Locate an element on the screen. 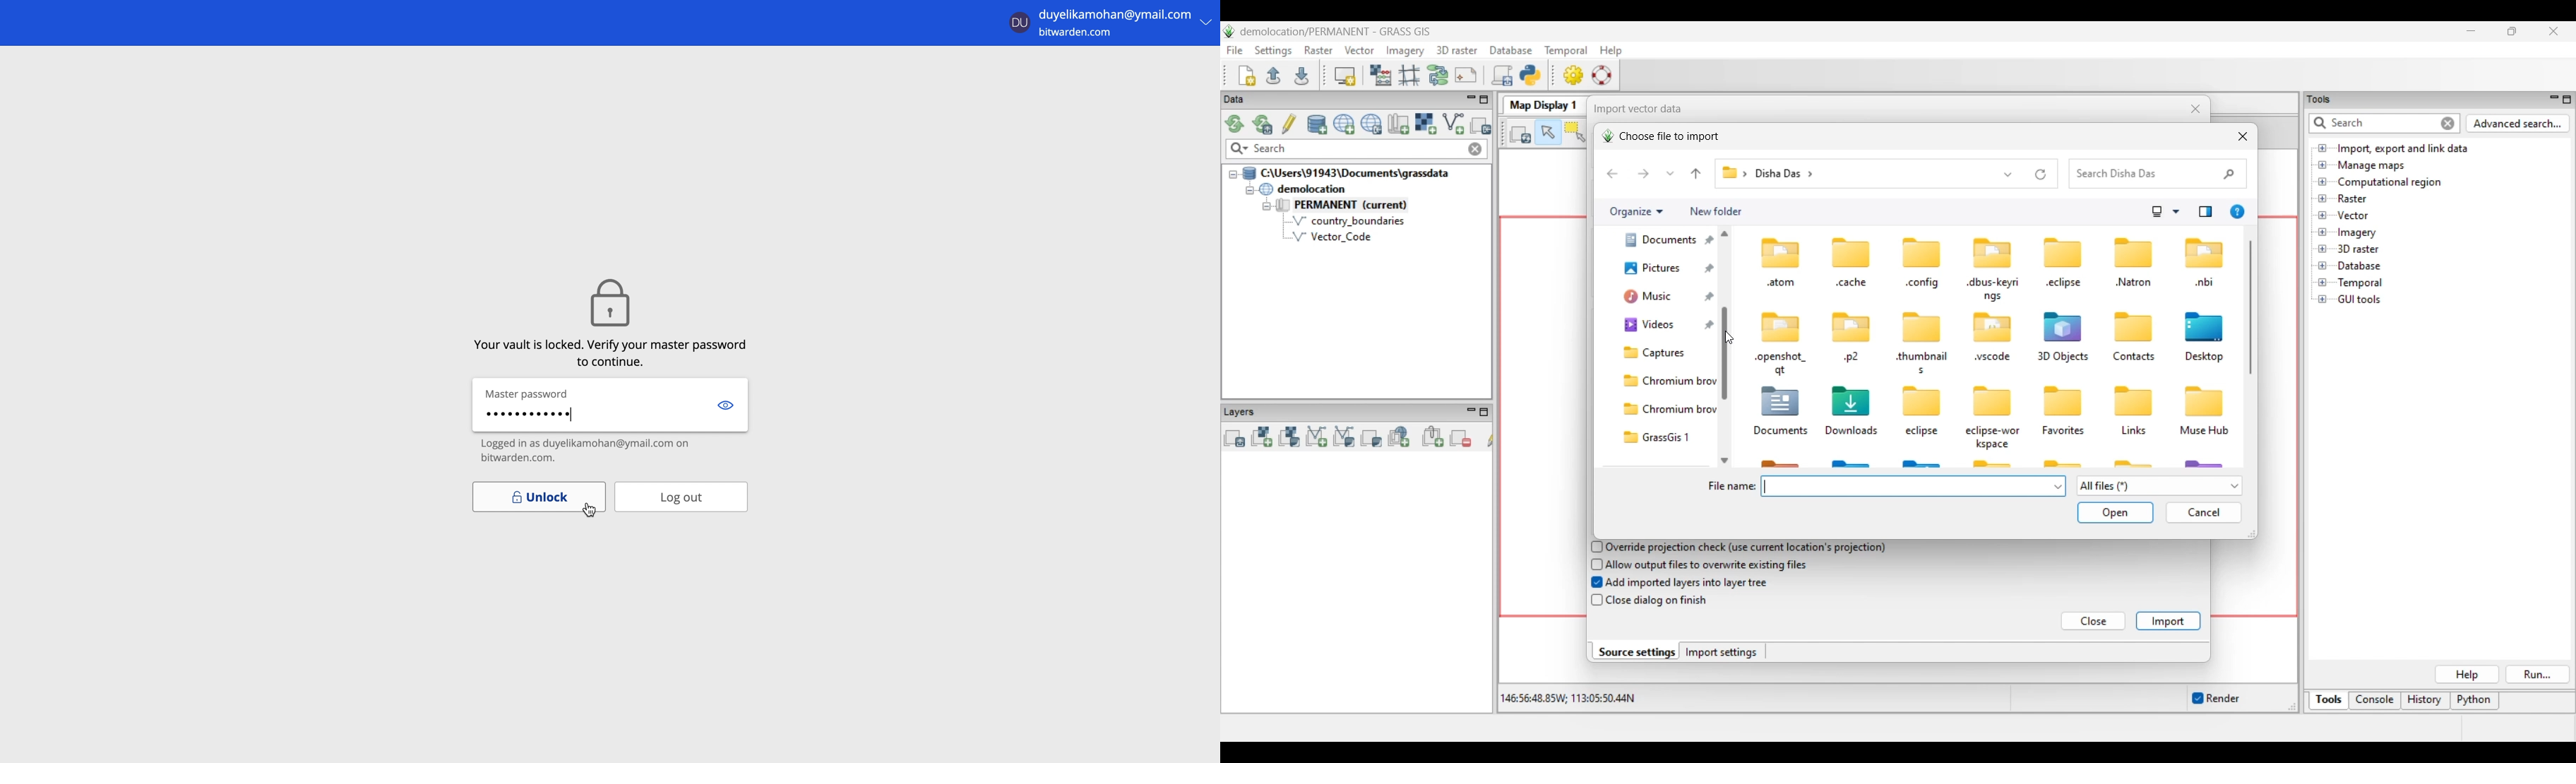 The image size is (2576, 784). unlock is located at coordinates (538, 496).